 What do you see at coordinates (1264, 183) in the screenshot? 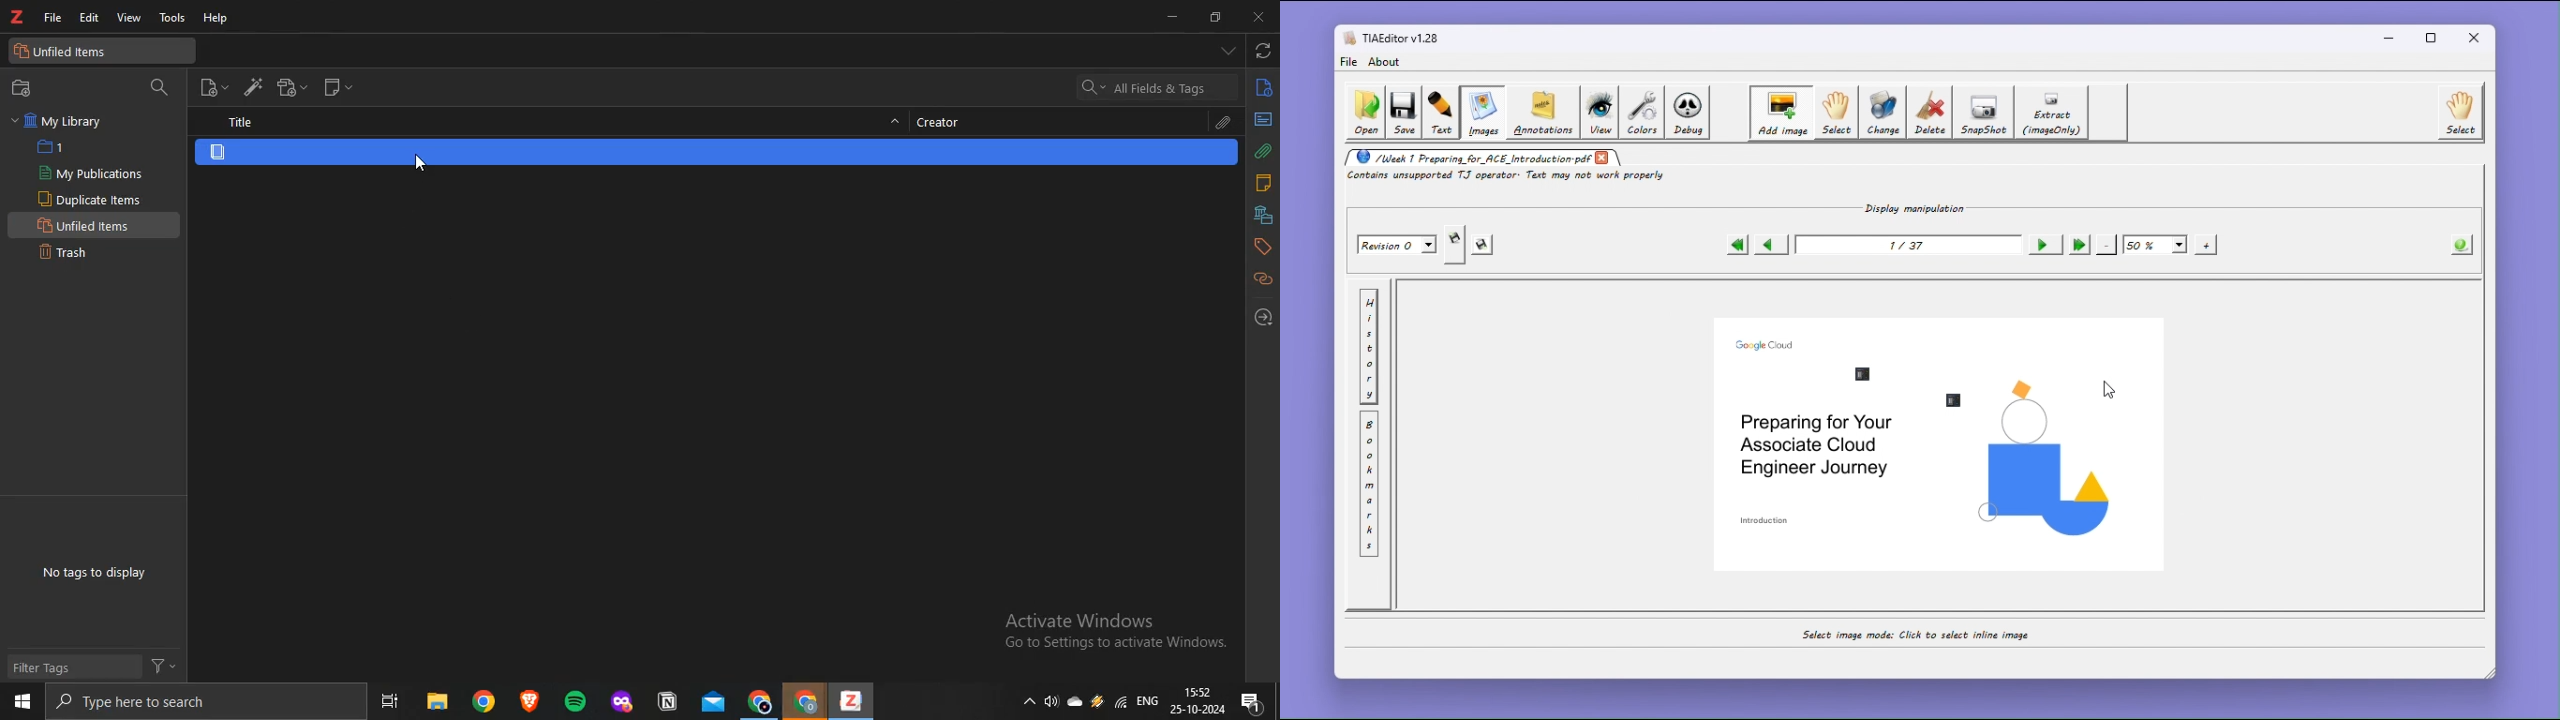
I see `notes` at bounding box center [1264, 183].